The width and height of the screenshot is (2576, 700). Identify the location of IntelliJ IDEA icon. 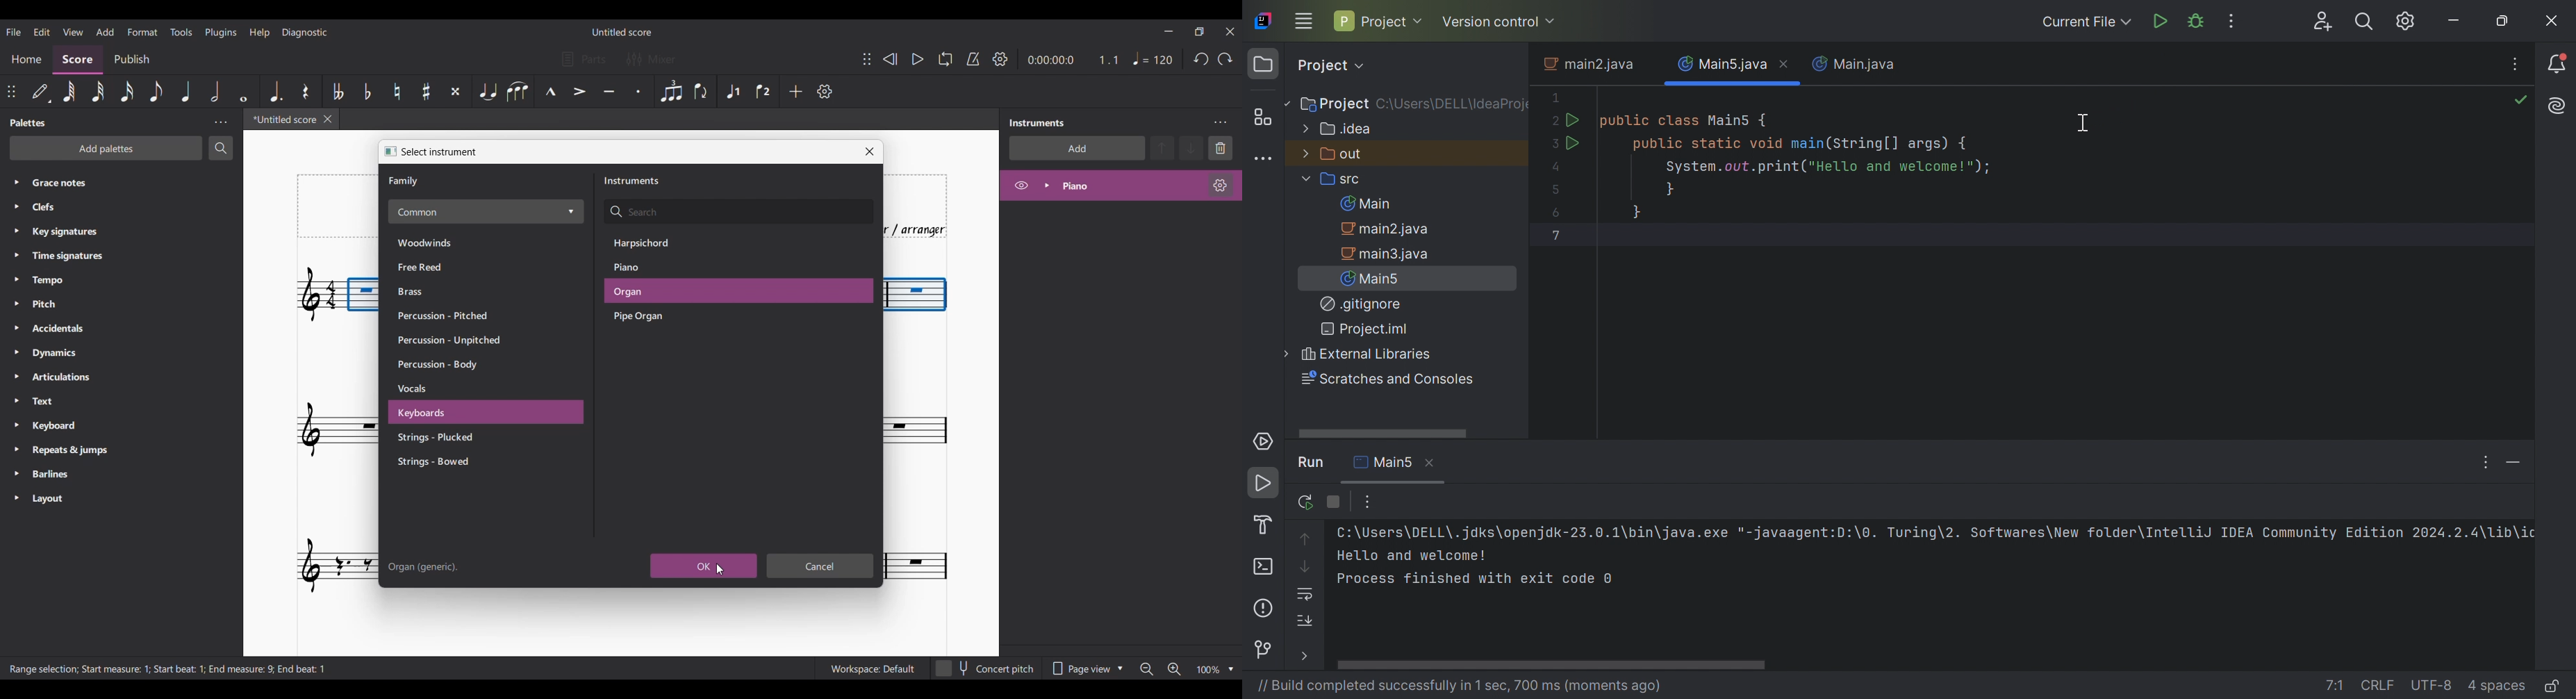
(1263, 20).